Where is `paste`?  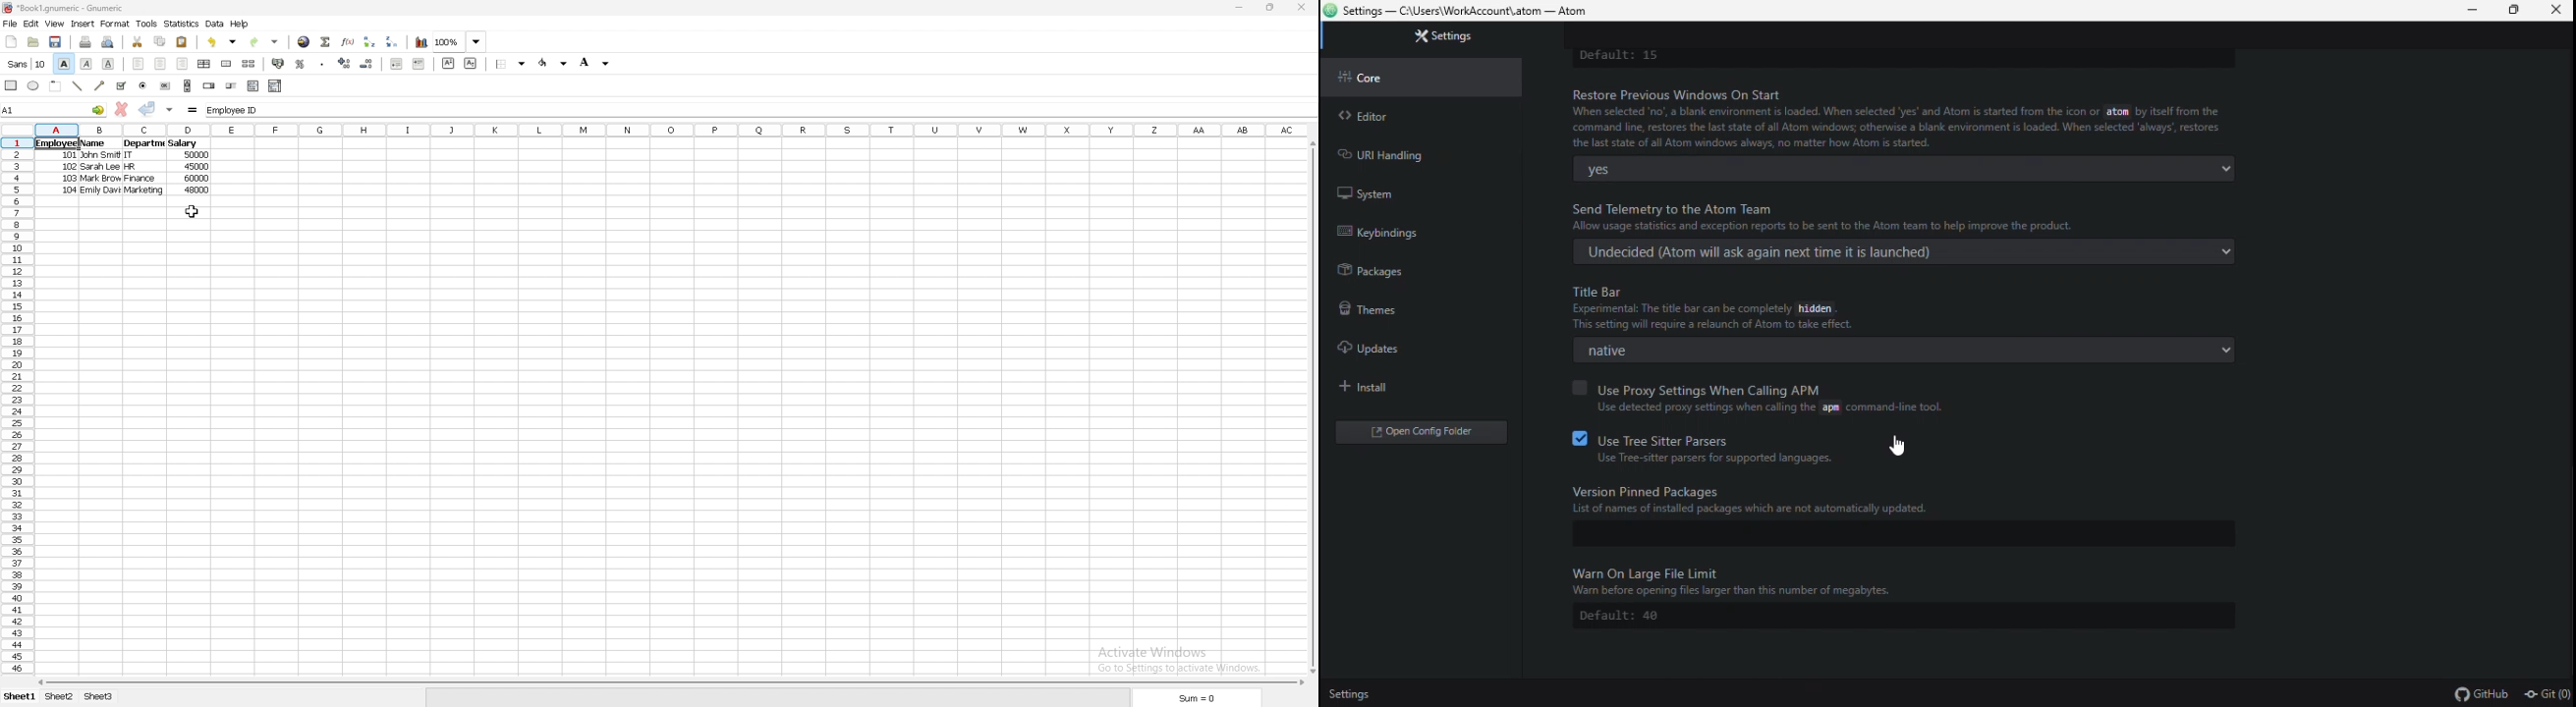
paste is located at coordinates (182, 42).